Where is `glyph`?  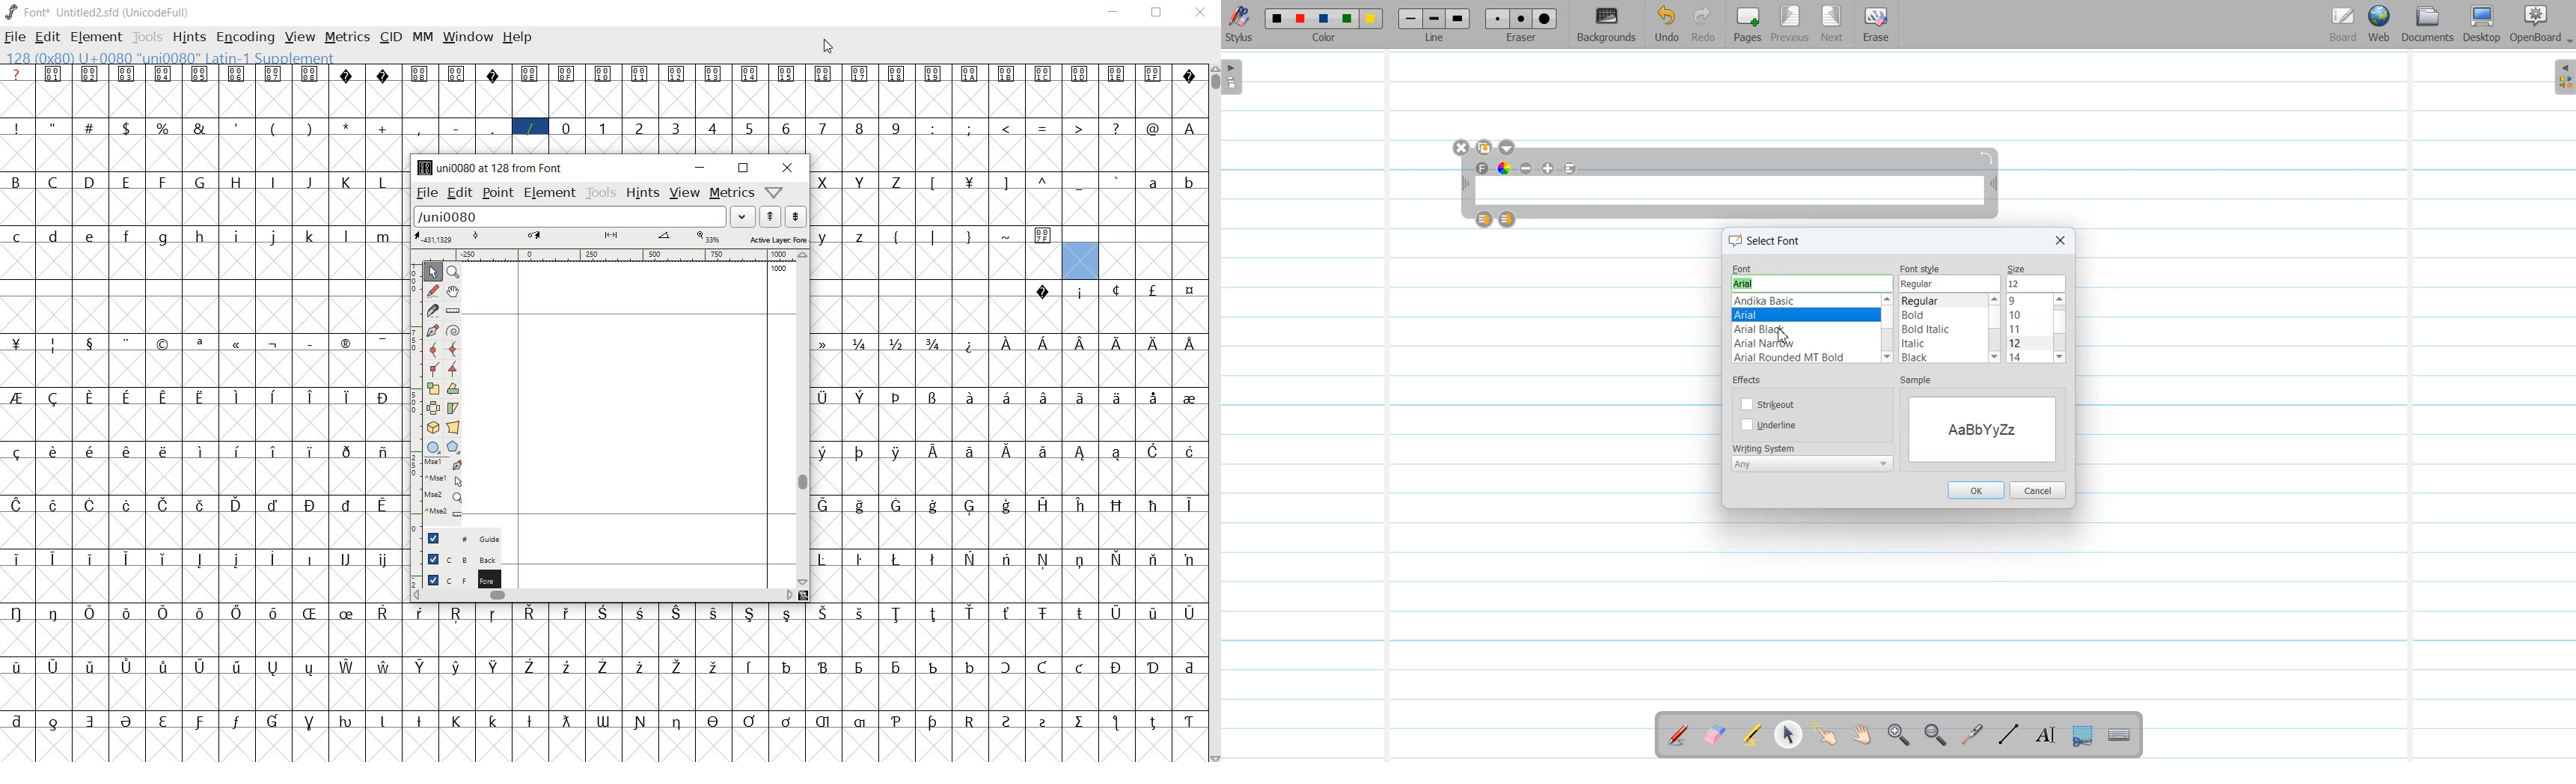 glyph is located at coordinates (1006, 128).